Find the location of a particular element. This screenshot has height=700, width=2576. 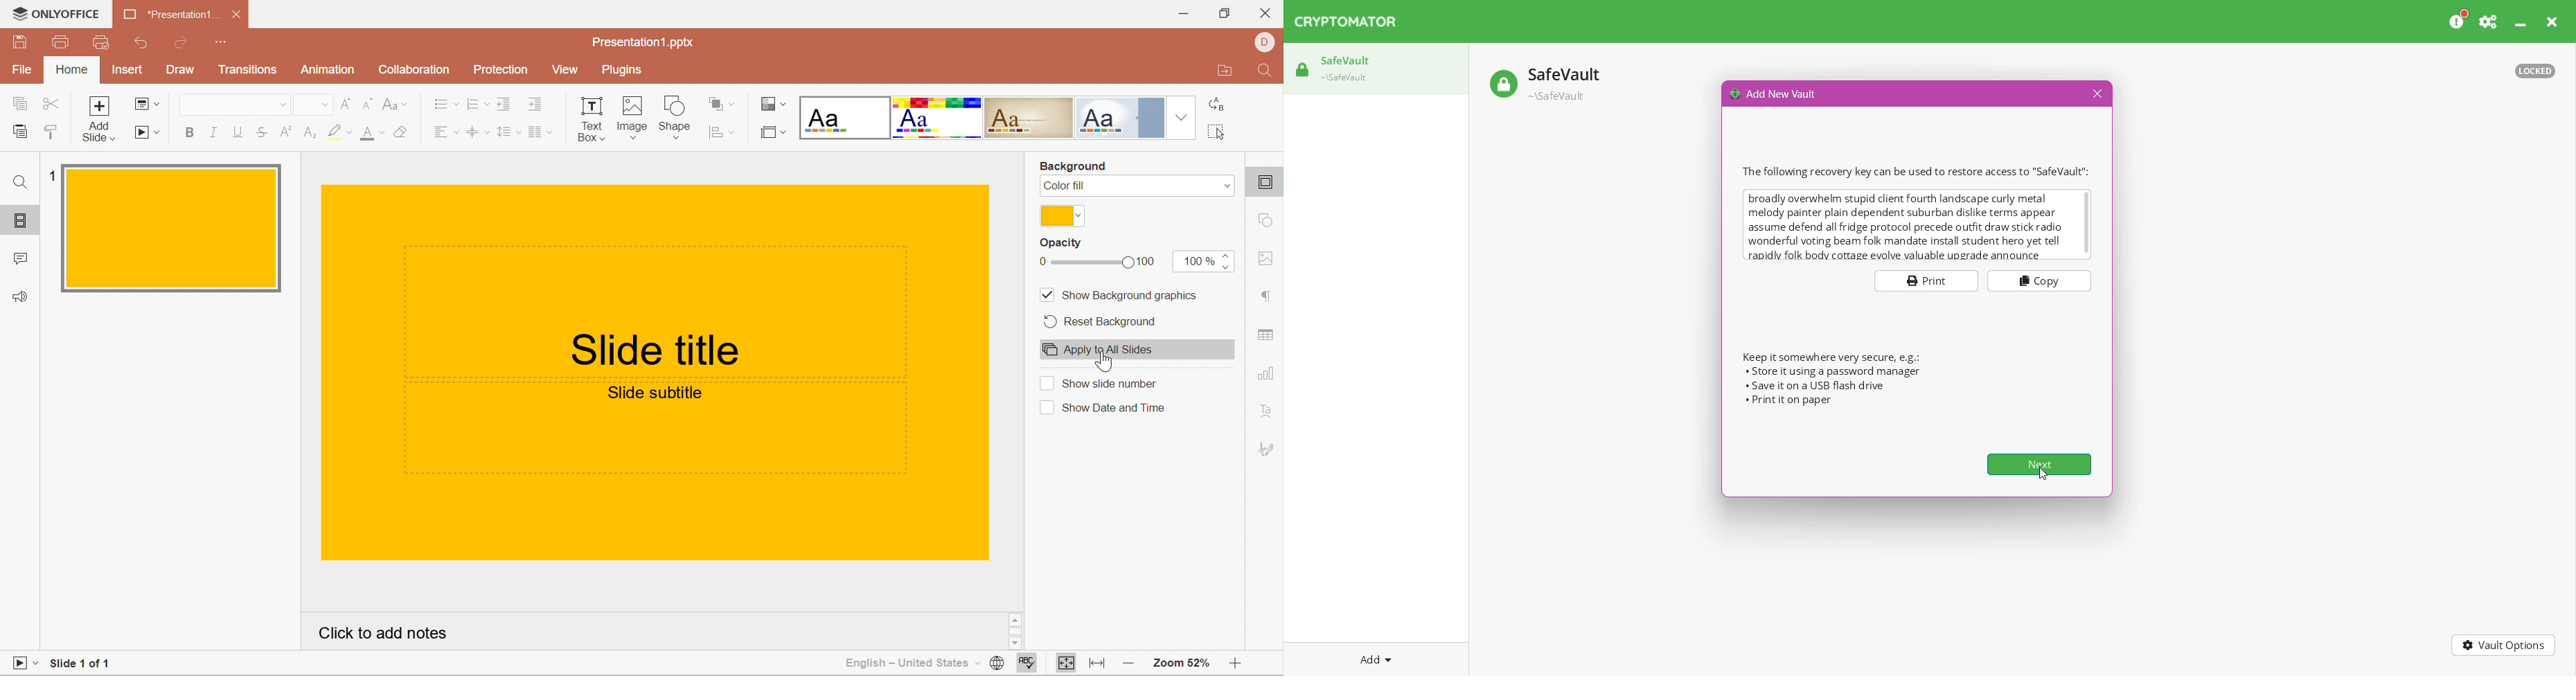

Transitions is located at coordinates (247, 72).